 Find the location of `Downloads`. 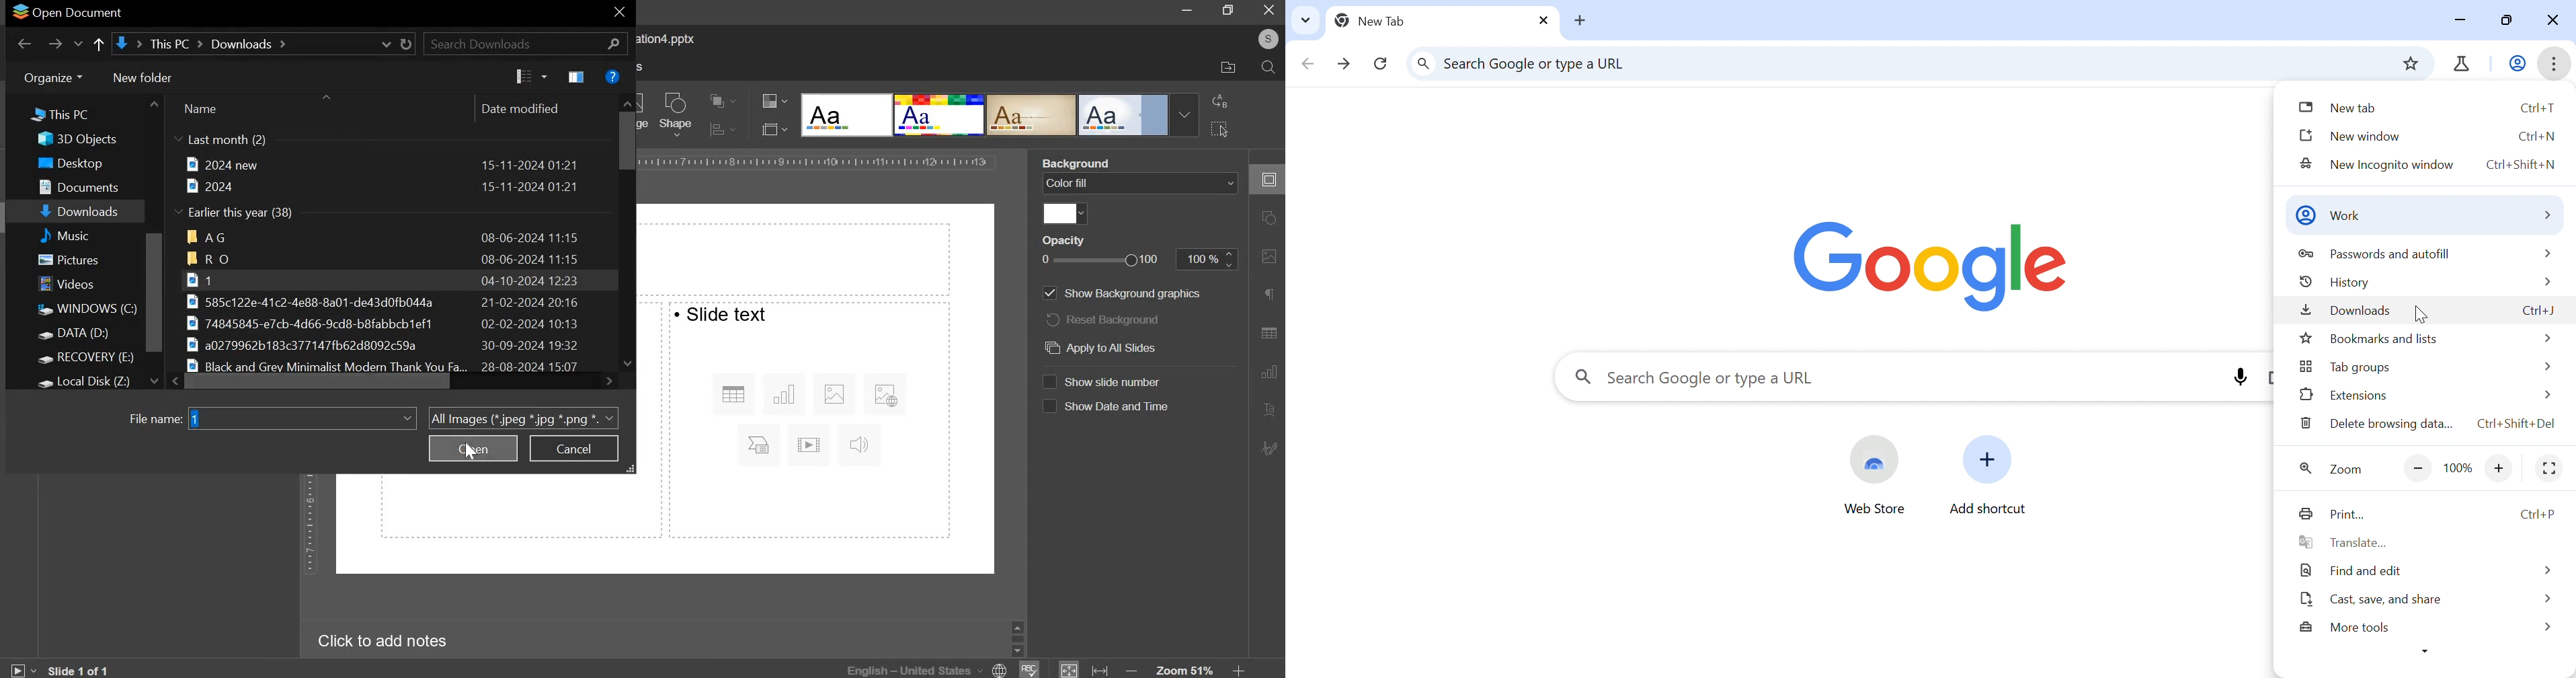

Downloads is located at coordinates (2347, 311).